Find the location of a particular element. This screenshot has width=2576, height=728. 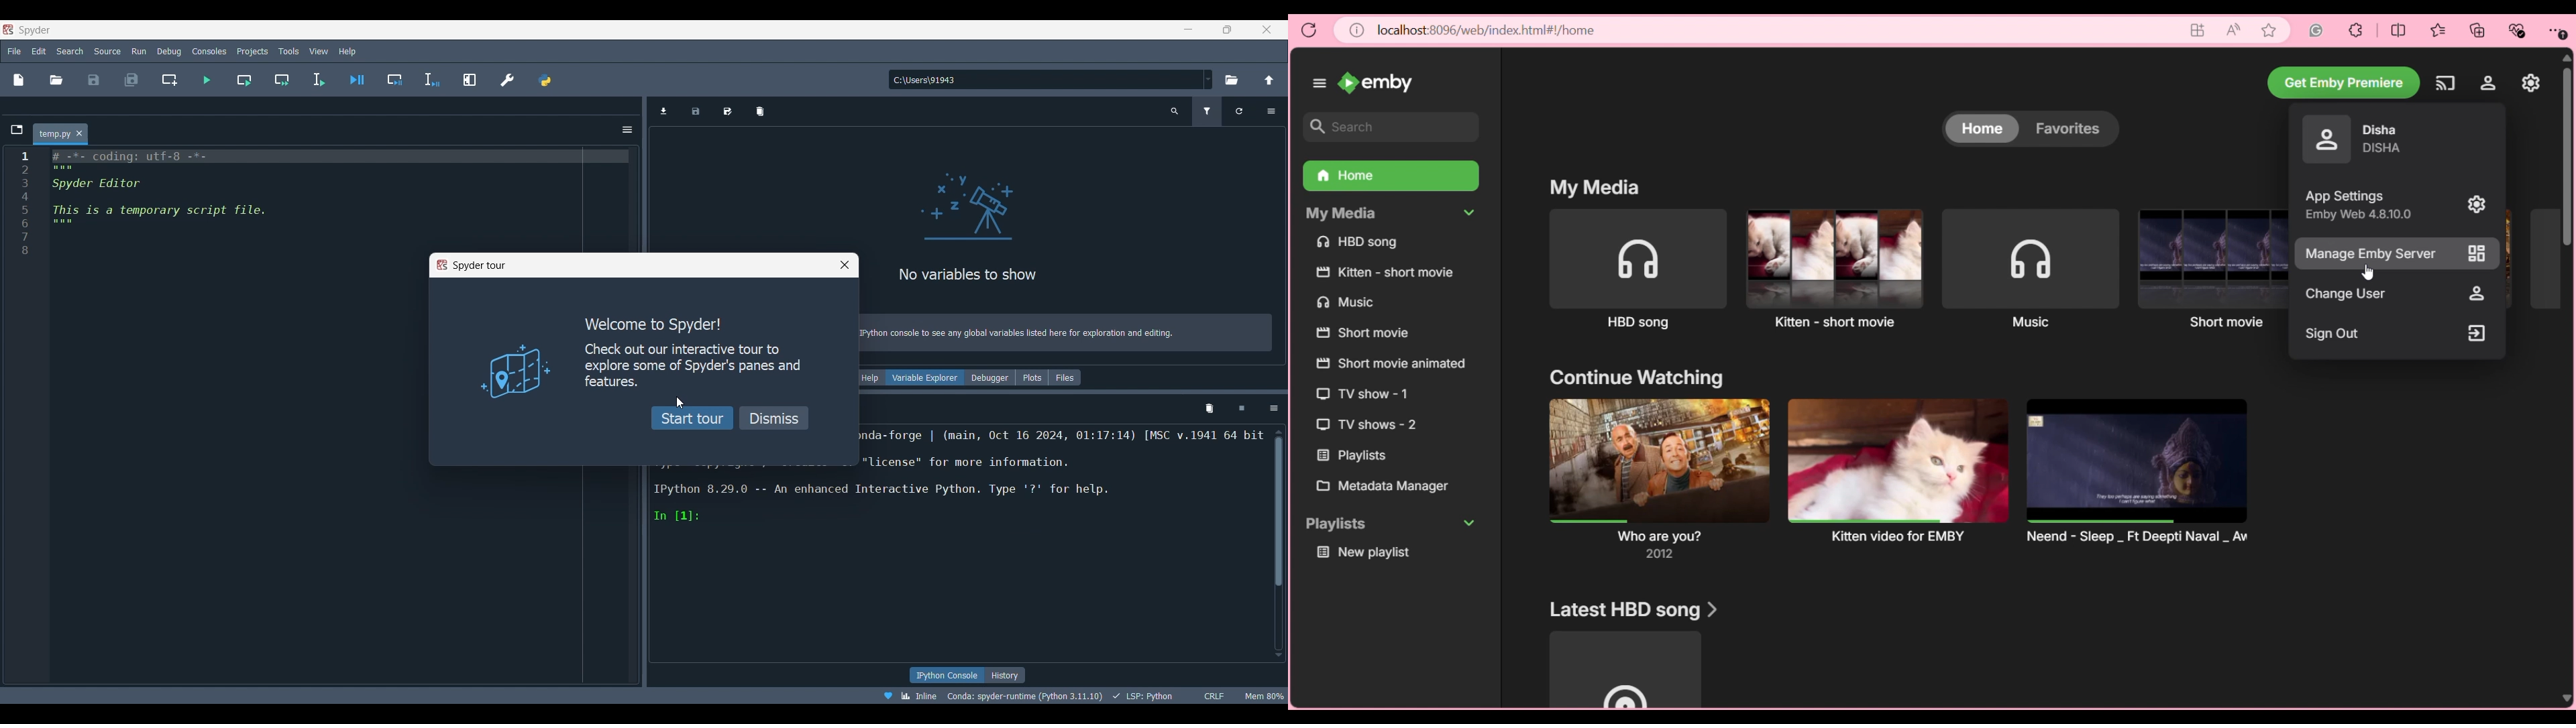

Minimize is located at coordinates (1189, 29).